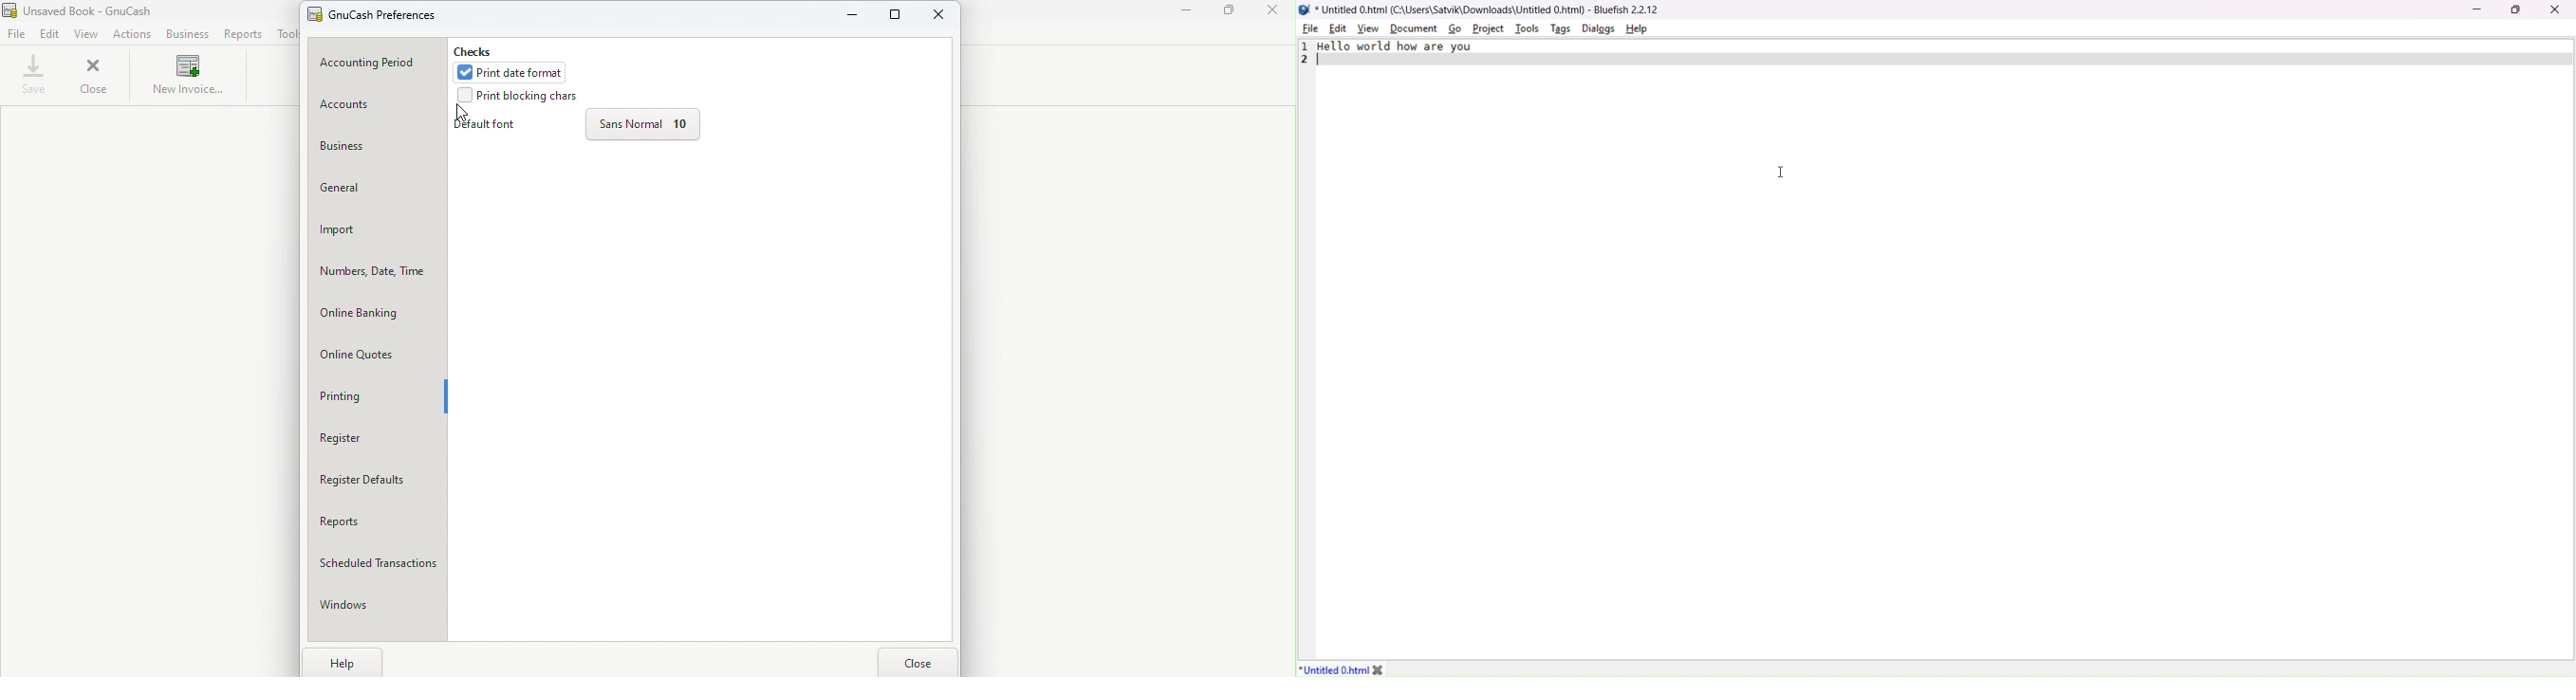  I want to click on minimize, so click(2476, 10).